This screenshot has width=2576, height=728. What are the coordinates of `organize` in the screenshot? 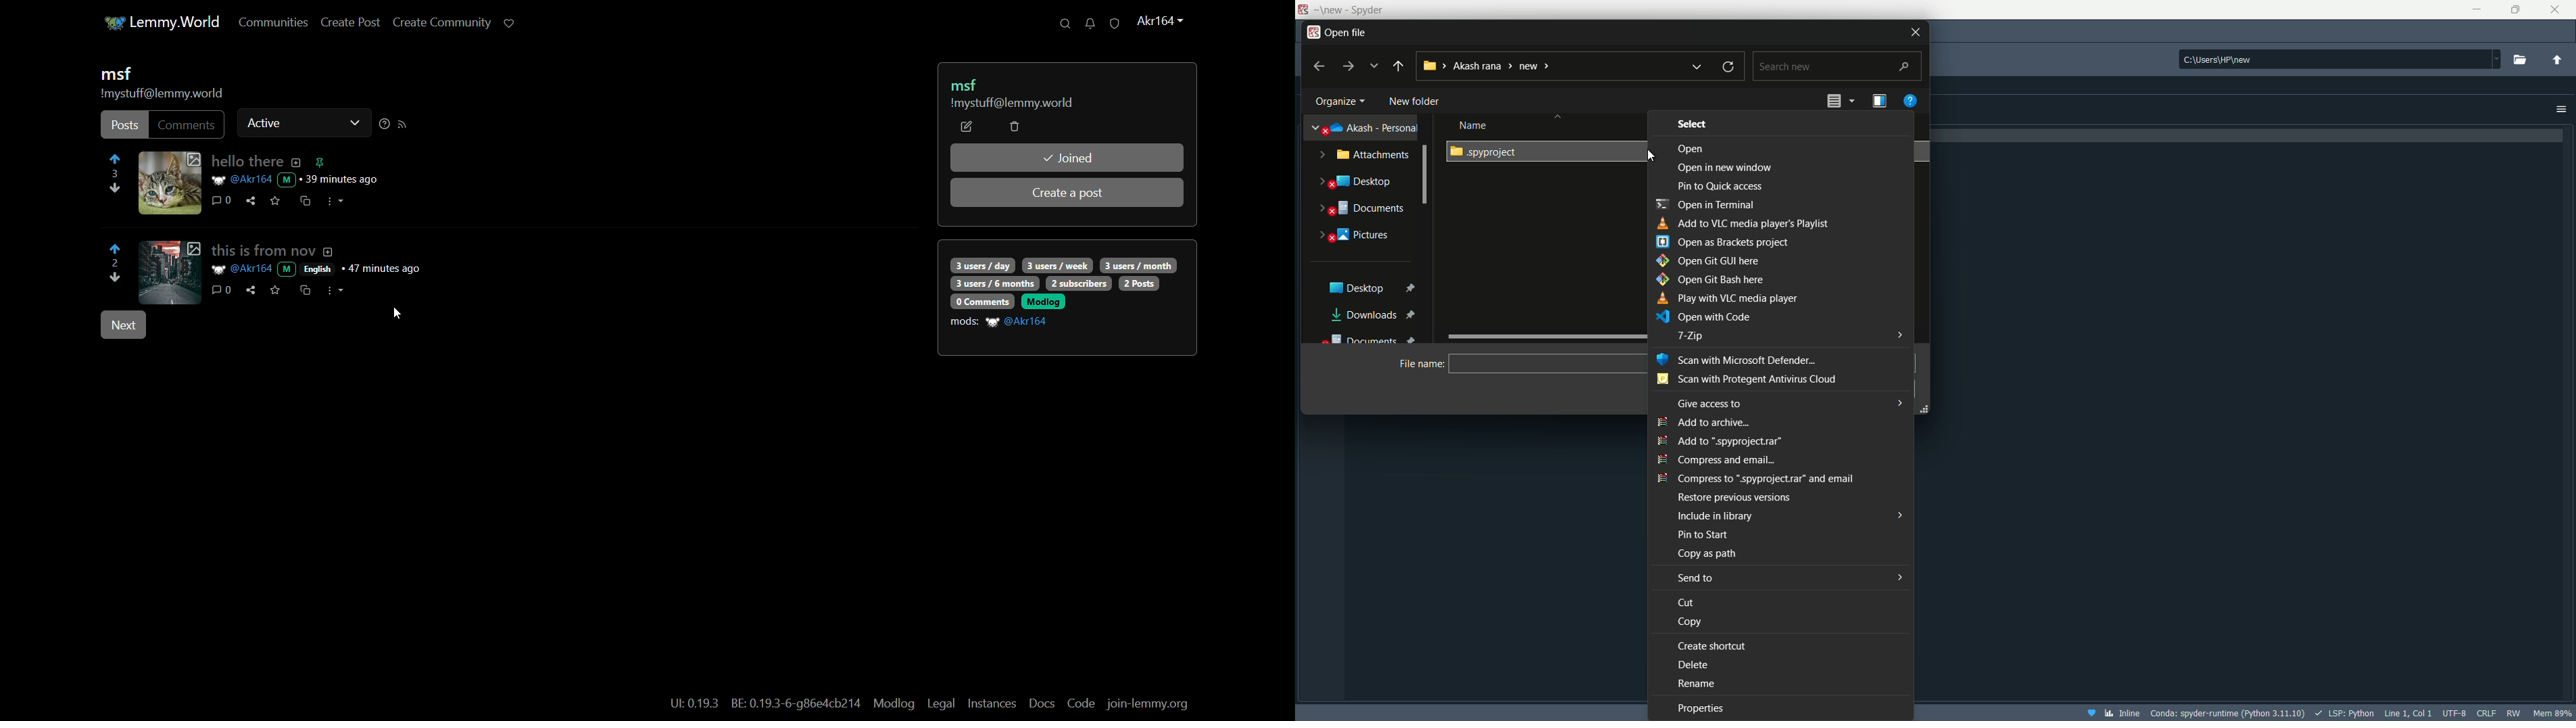 It's located at (1341, 102).